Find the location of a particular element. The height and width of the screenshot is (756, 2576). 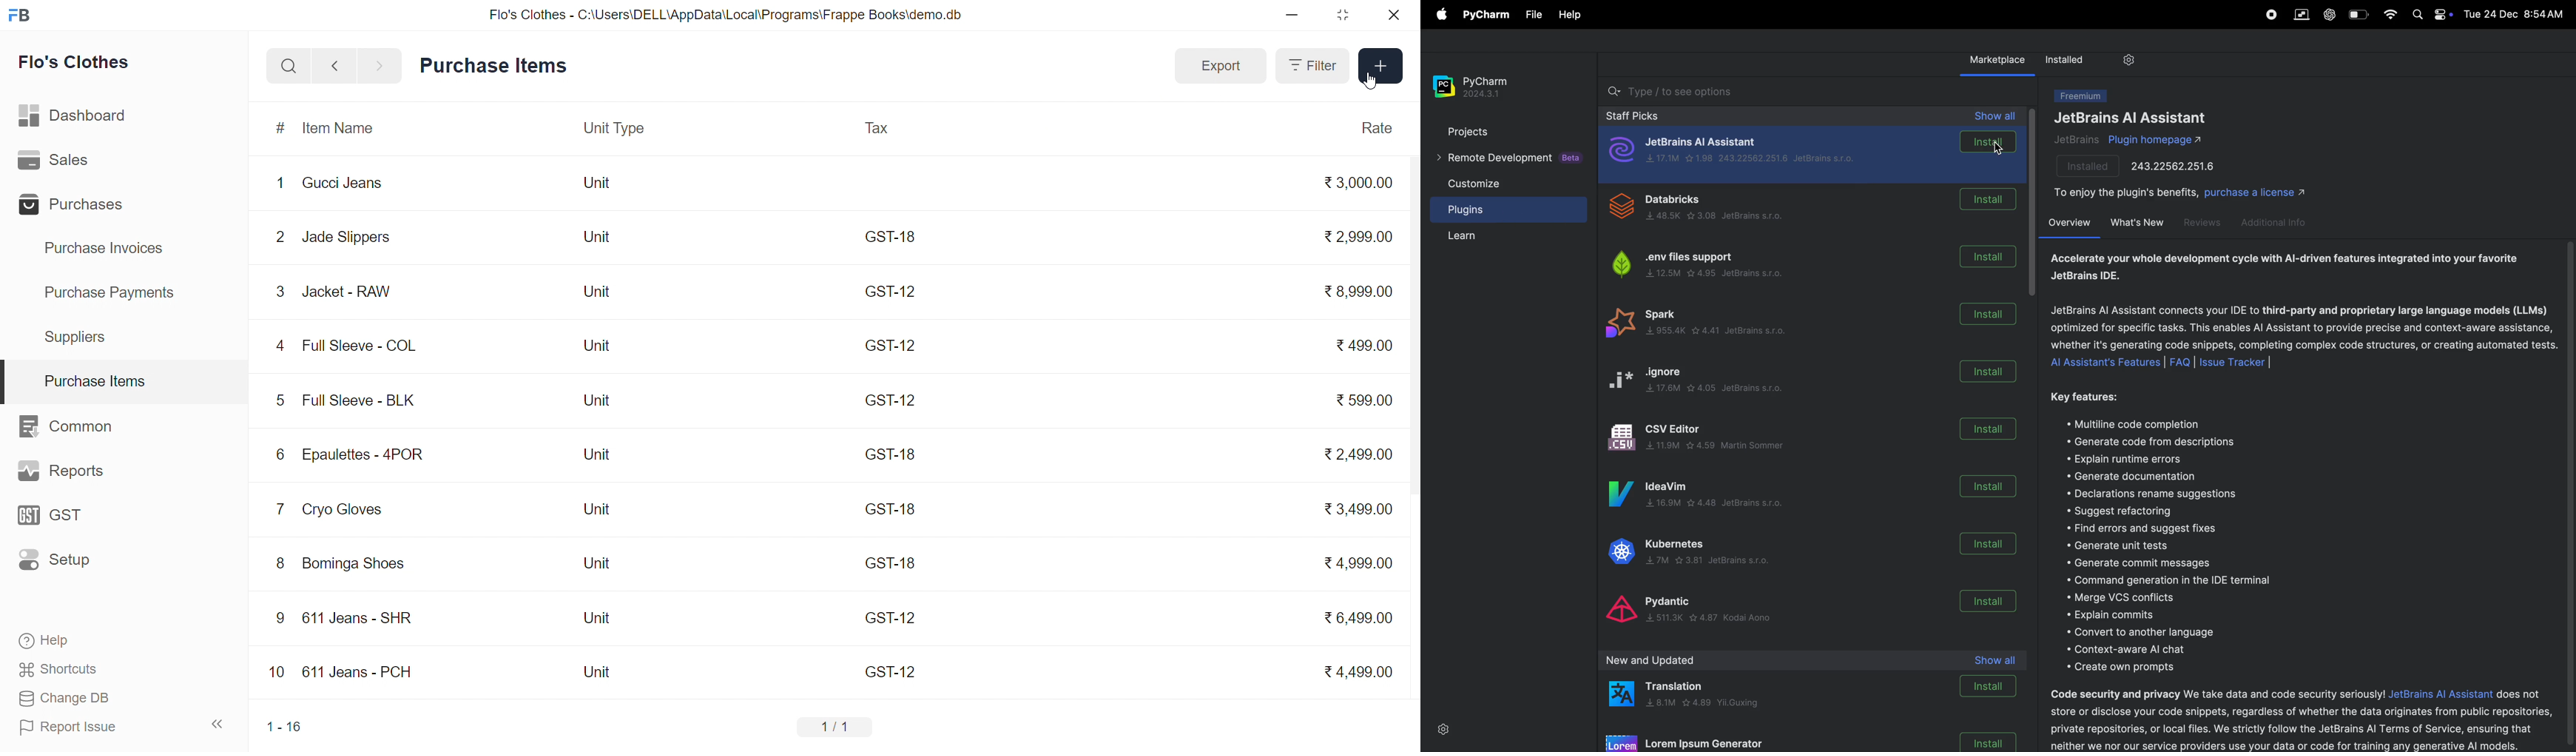

Full Sleeve - COL is located at coordinates (368, 342).